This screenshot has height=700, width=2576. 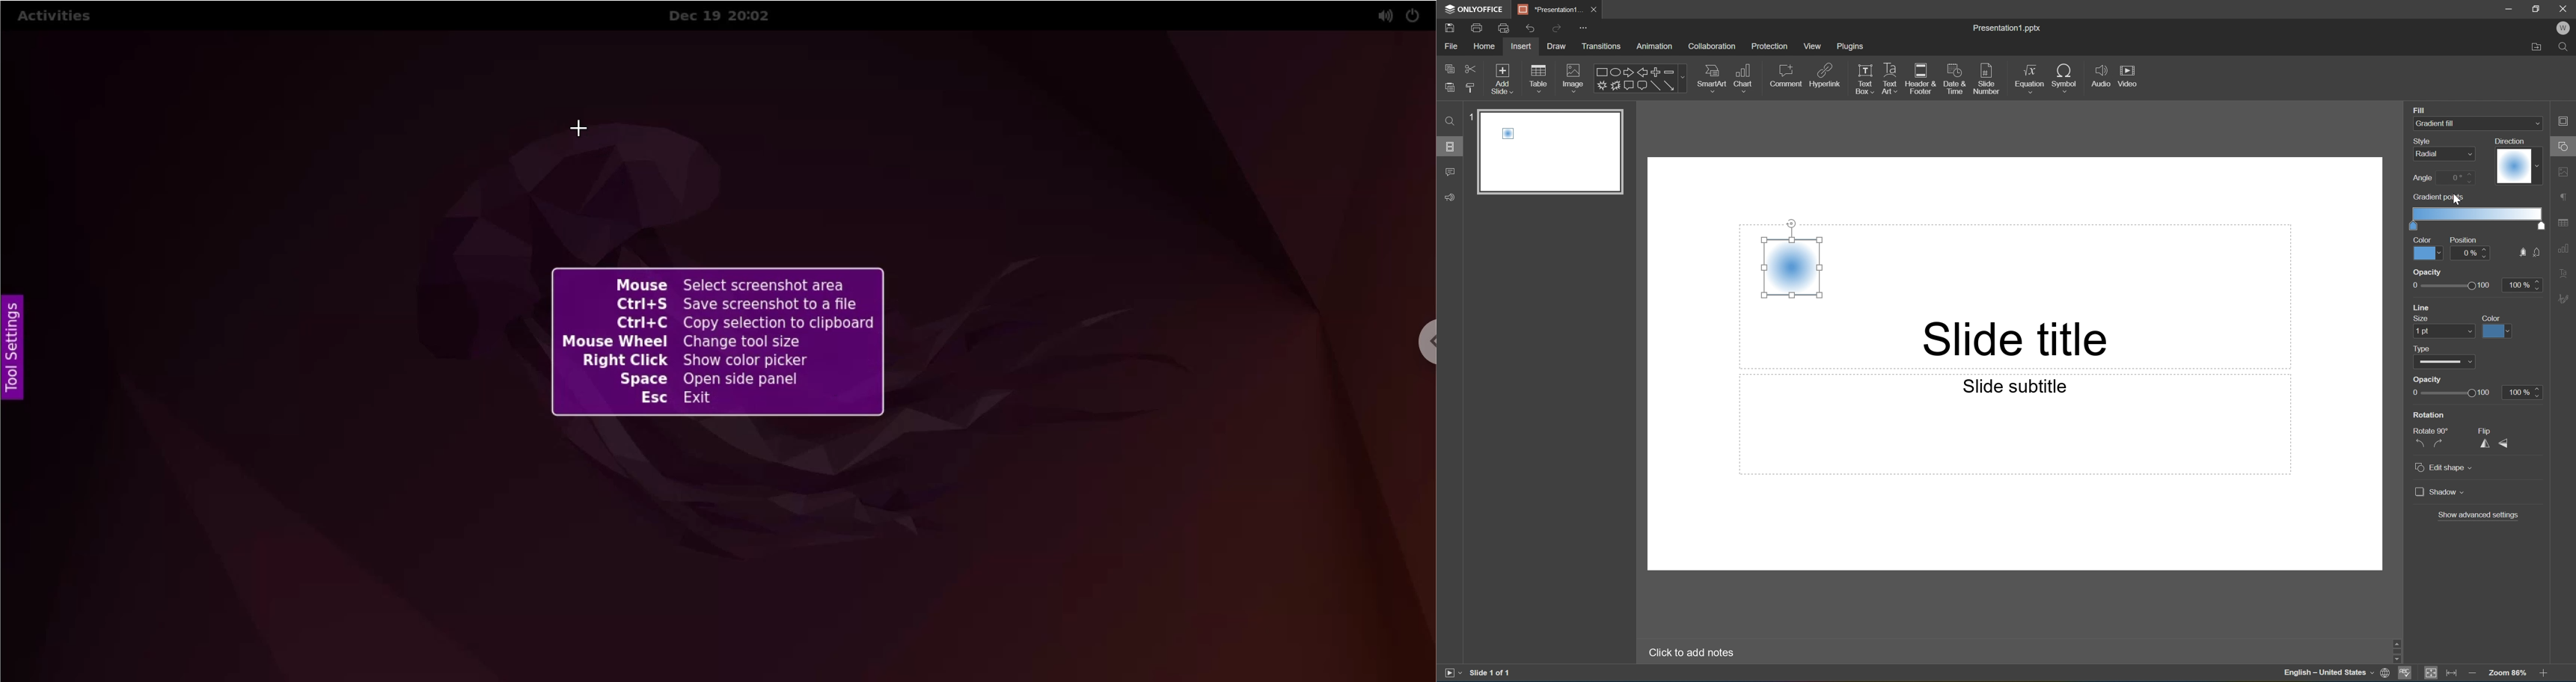 What do you see at coordinates (2423, 348) in the screenshot?
I see `Type` at bounding box center [2423, 348].